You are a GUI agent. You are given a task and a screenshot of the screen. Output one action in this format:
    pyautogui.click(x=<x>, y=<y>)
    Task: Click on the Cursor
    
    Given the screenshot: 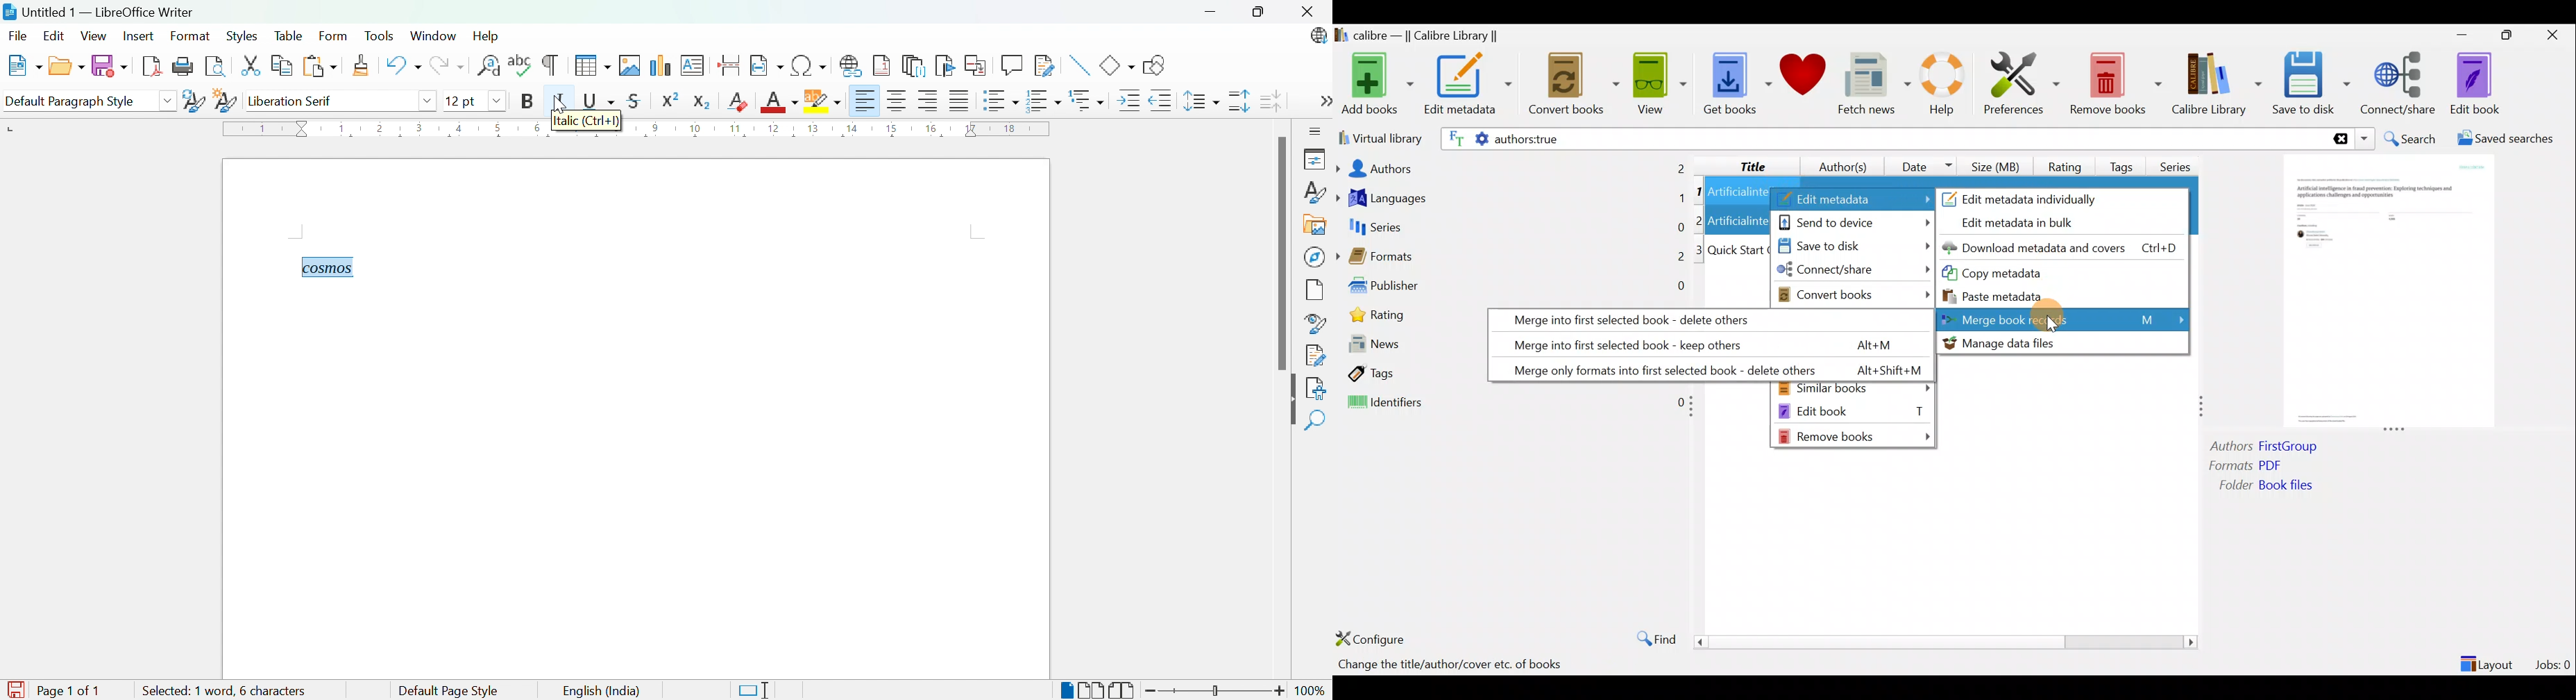 What is the action you would take?
    pyautogui.click(x=2056, y=318)
    